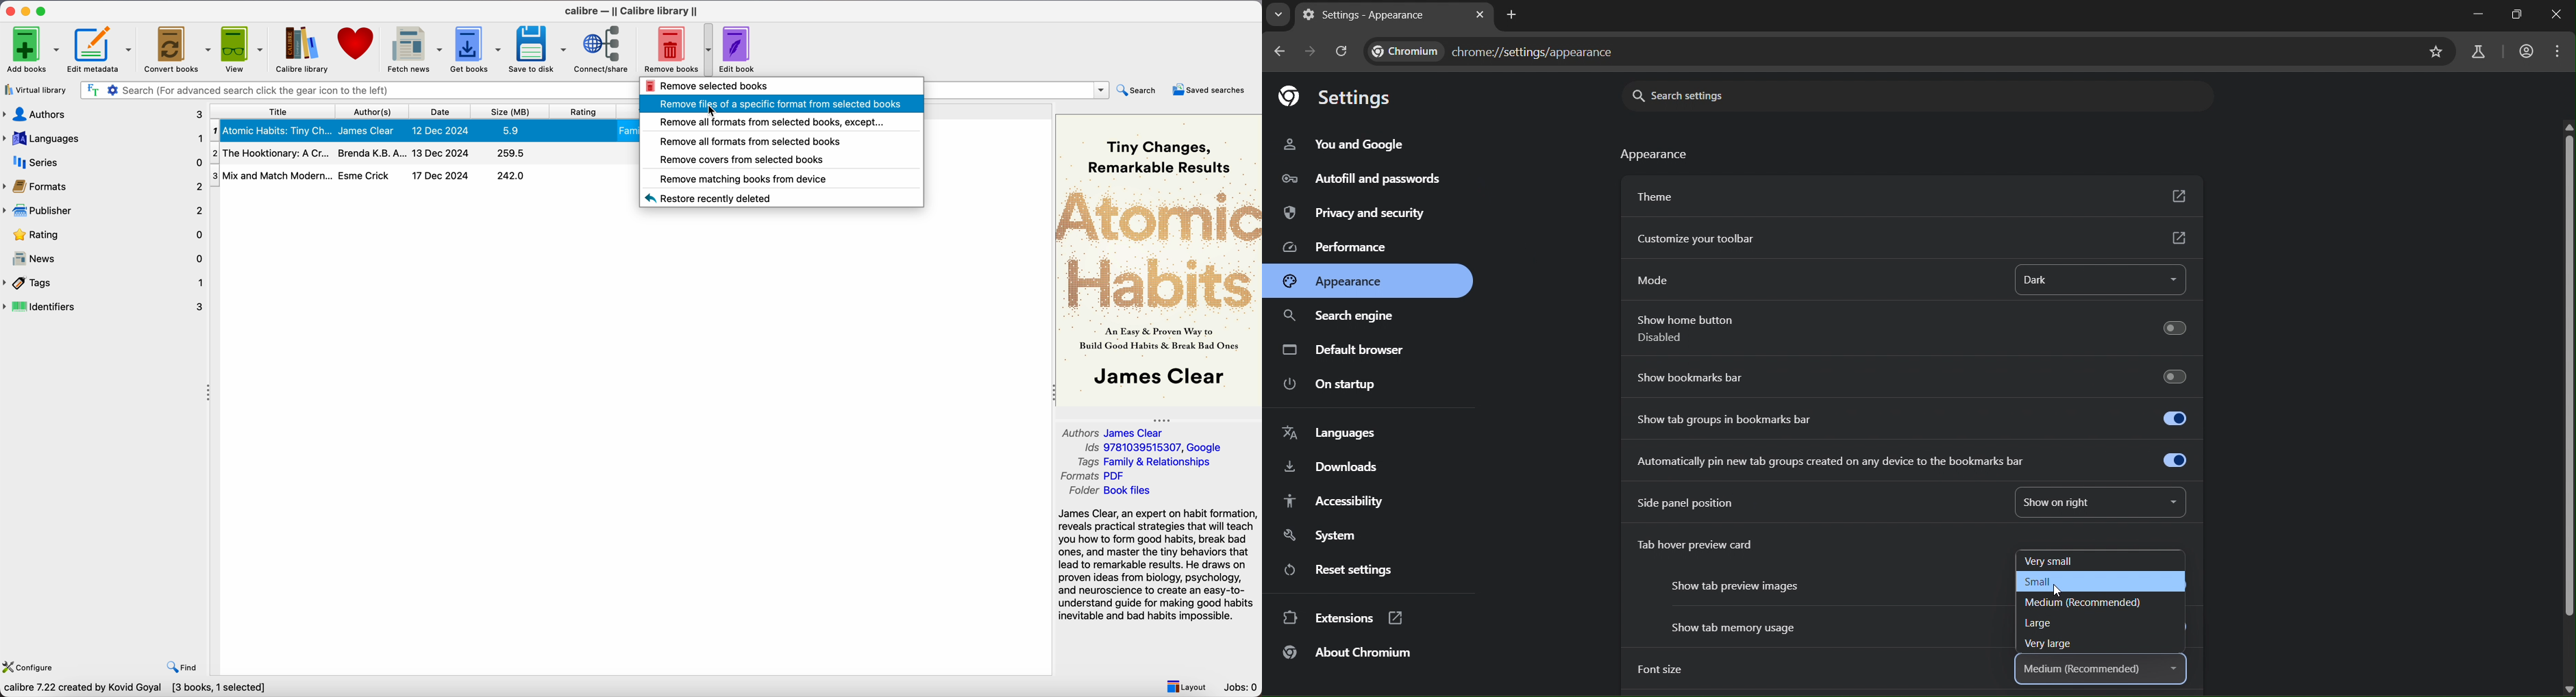 This screenshot has height=700, width=2576. Describe the element at coordinates (413, 48) in the screenshot. I see `fetch news` at that location.